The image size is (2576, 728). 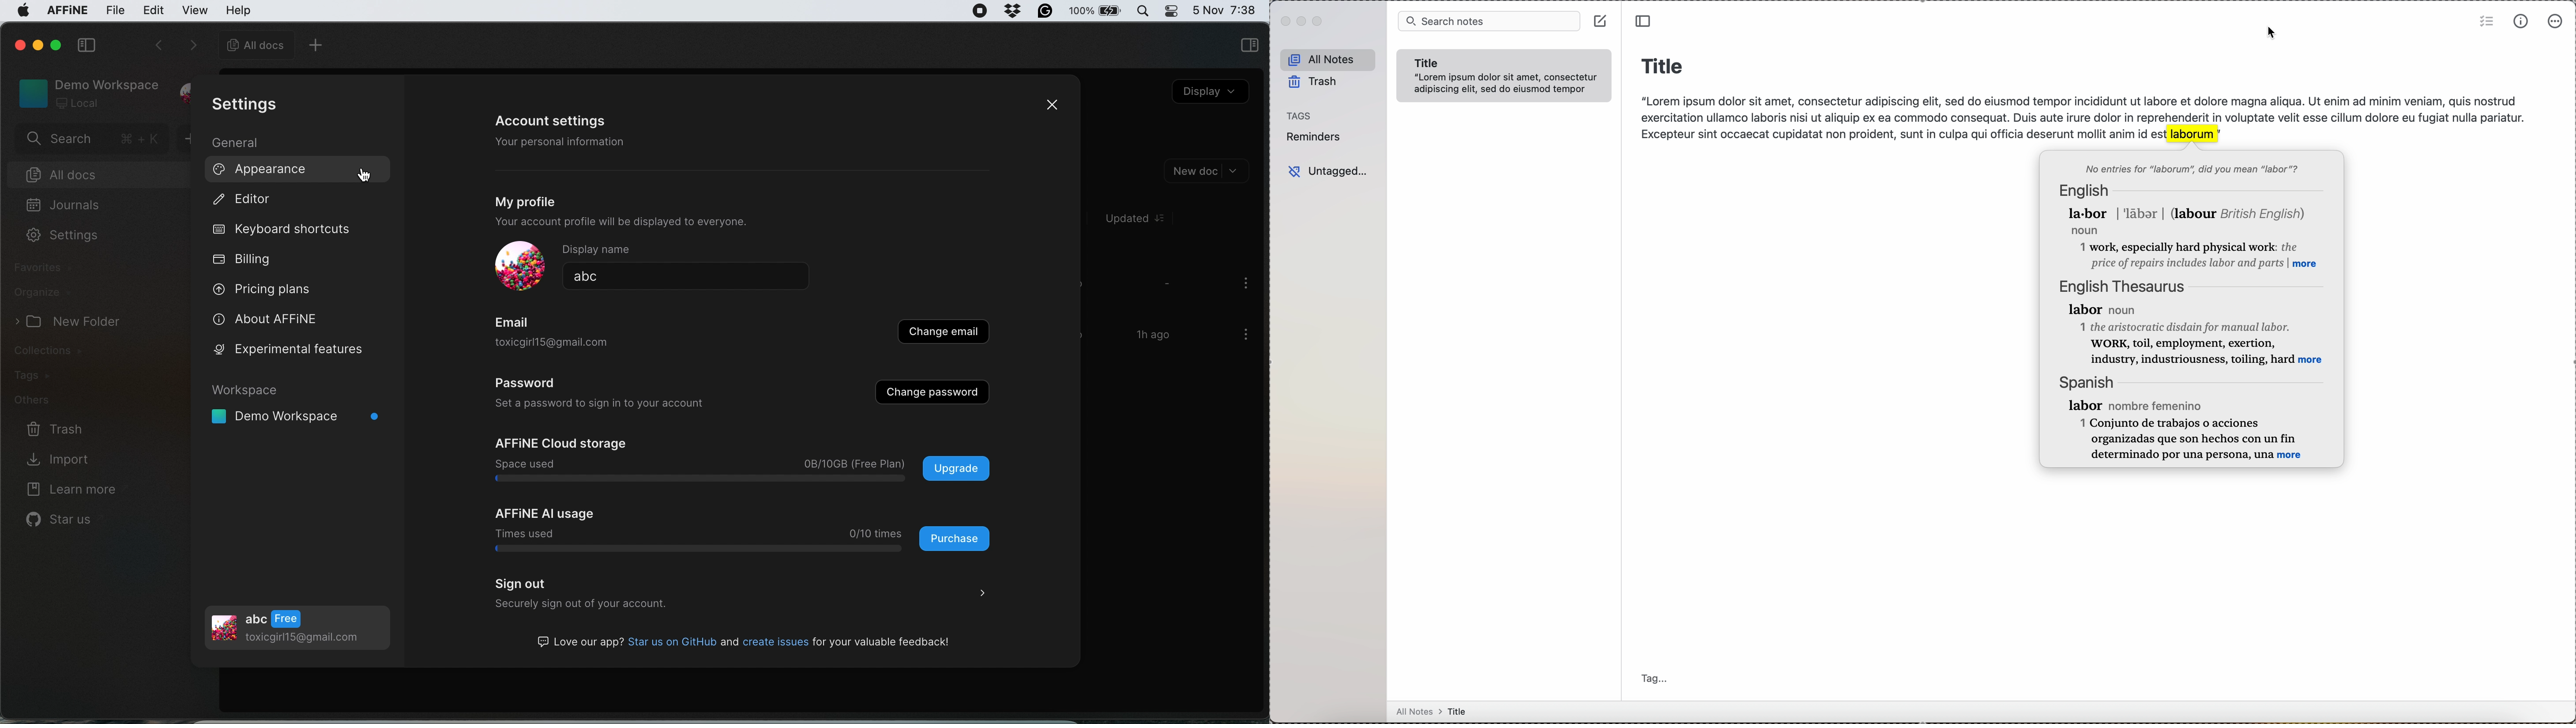 What do you see at coordinates (1143, 10) in the screenshot?
I see `spotlight search` at bounding box center [1143, 10].